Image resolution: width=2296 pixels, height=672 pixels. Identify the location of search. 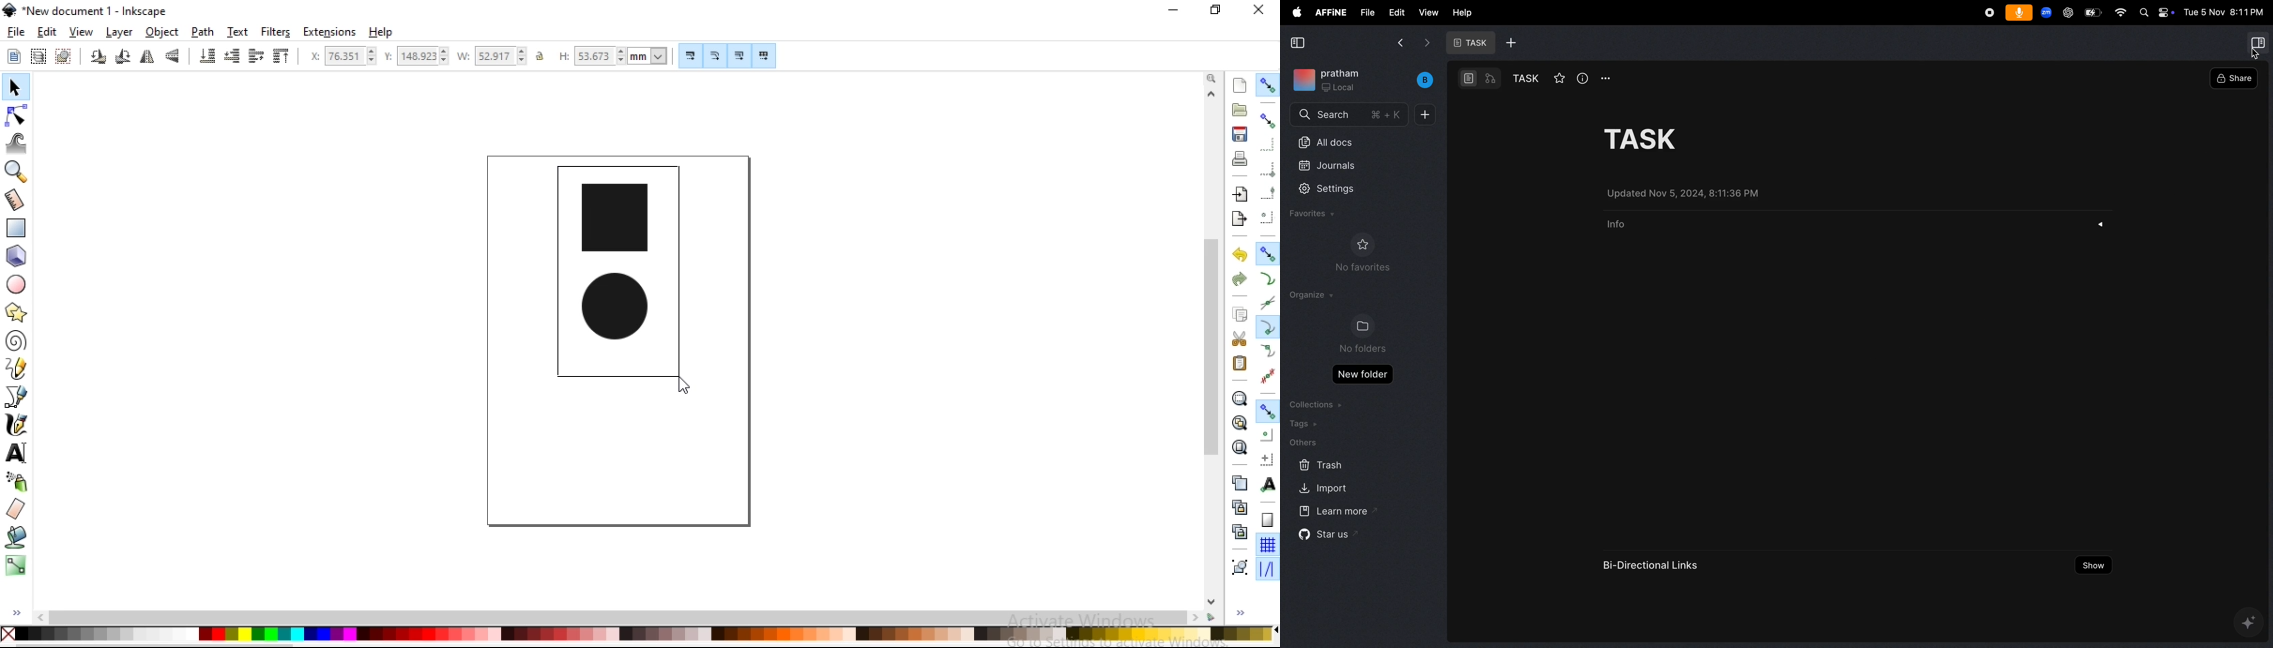
(1348, 116).